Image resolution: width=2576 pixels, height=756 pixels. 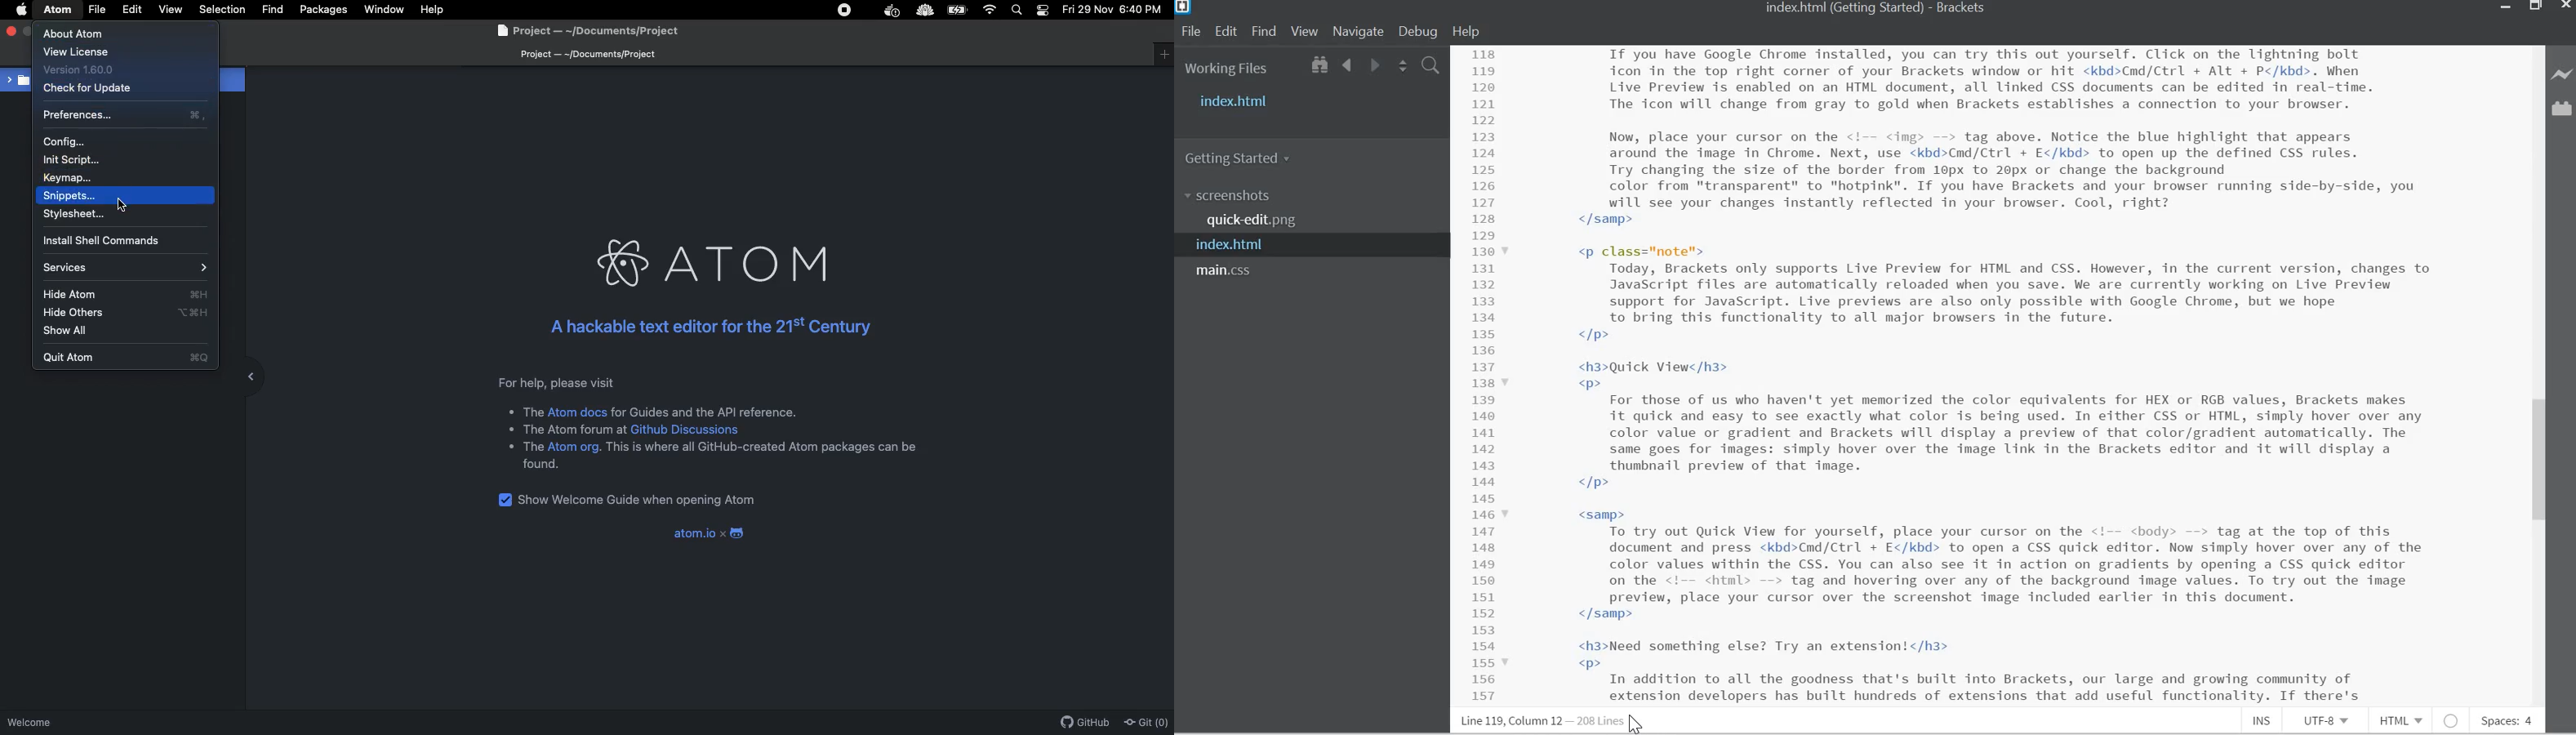 I want to click on ATOM, so click(x=58, y=10).